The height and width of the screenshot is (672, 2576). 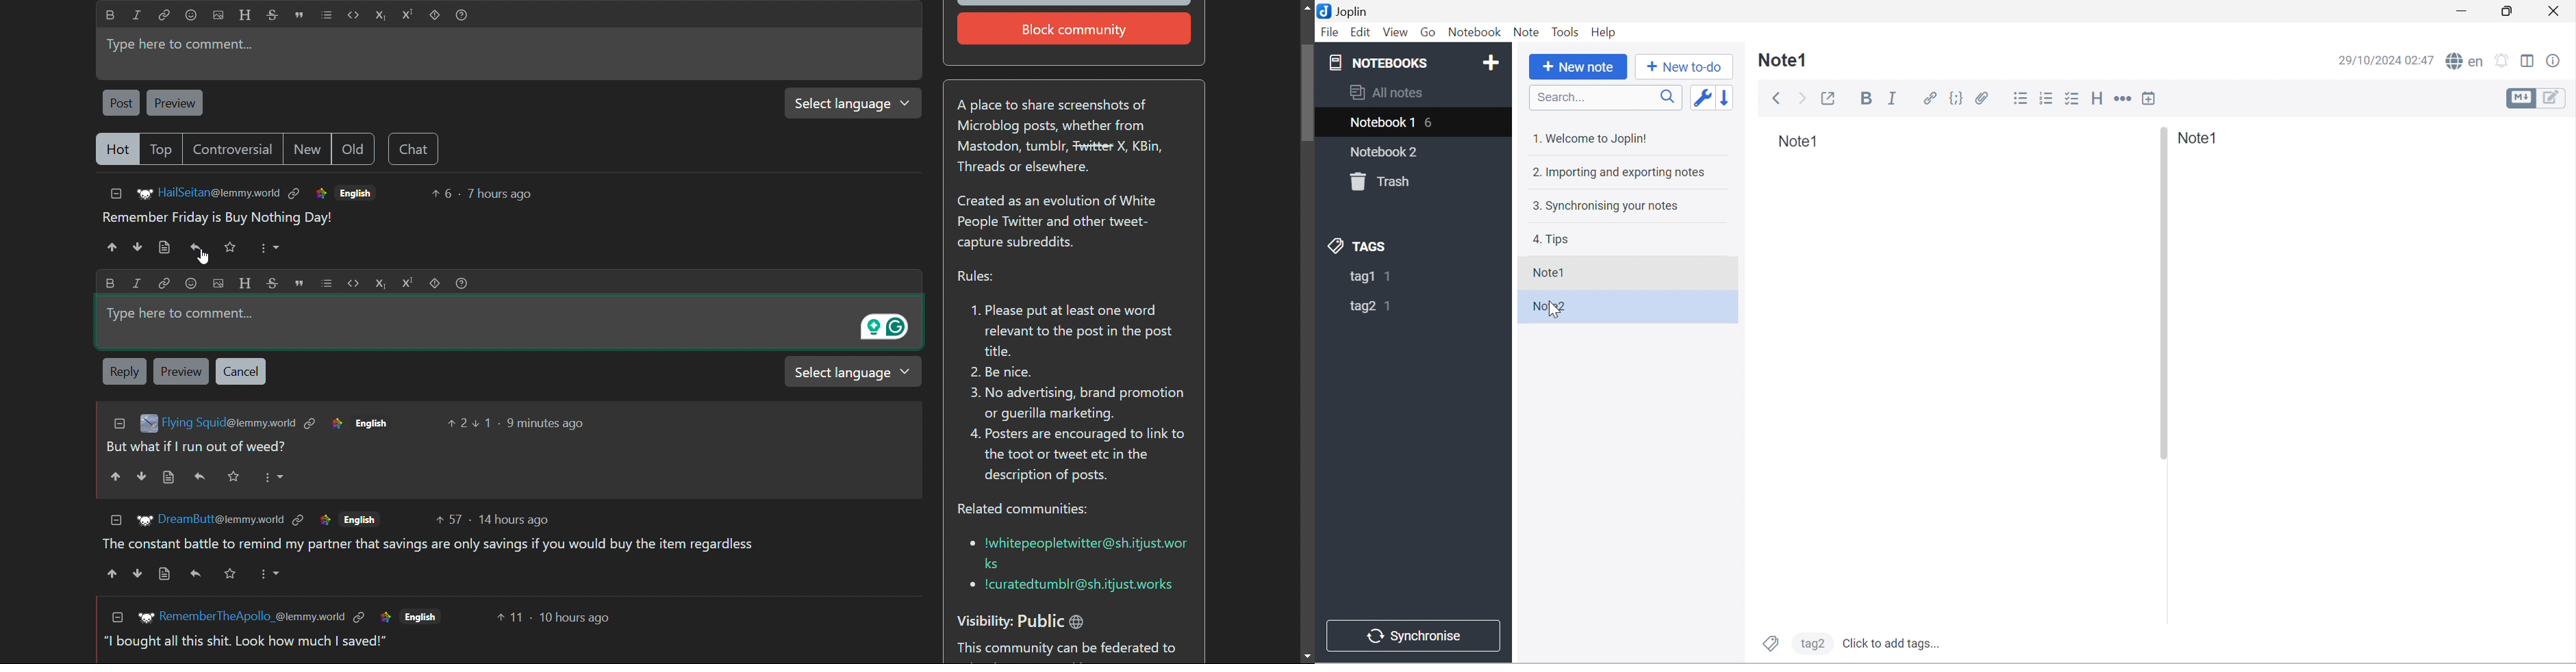 What do you see at coordinates (2072, 100) in the screenshot?
I see `Checkbox` at bounding box center [2072, 100].